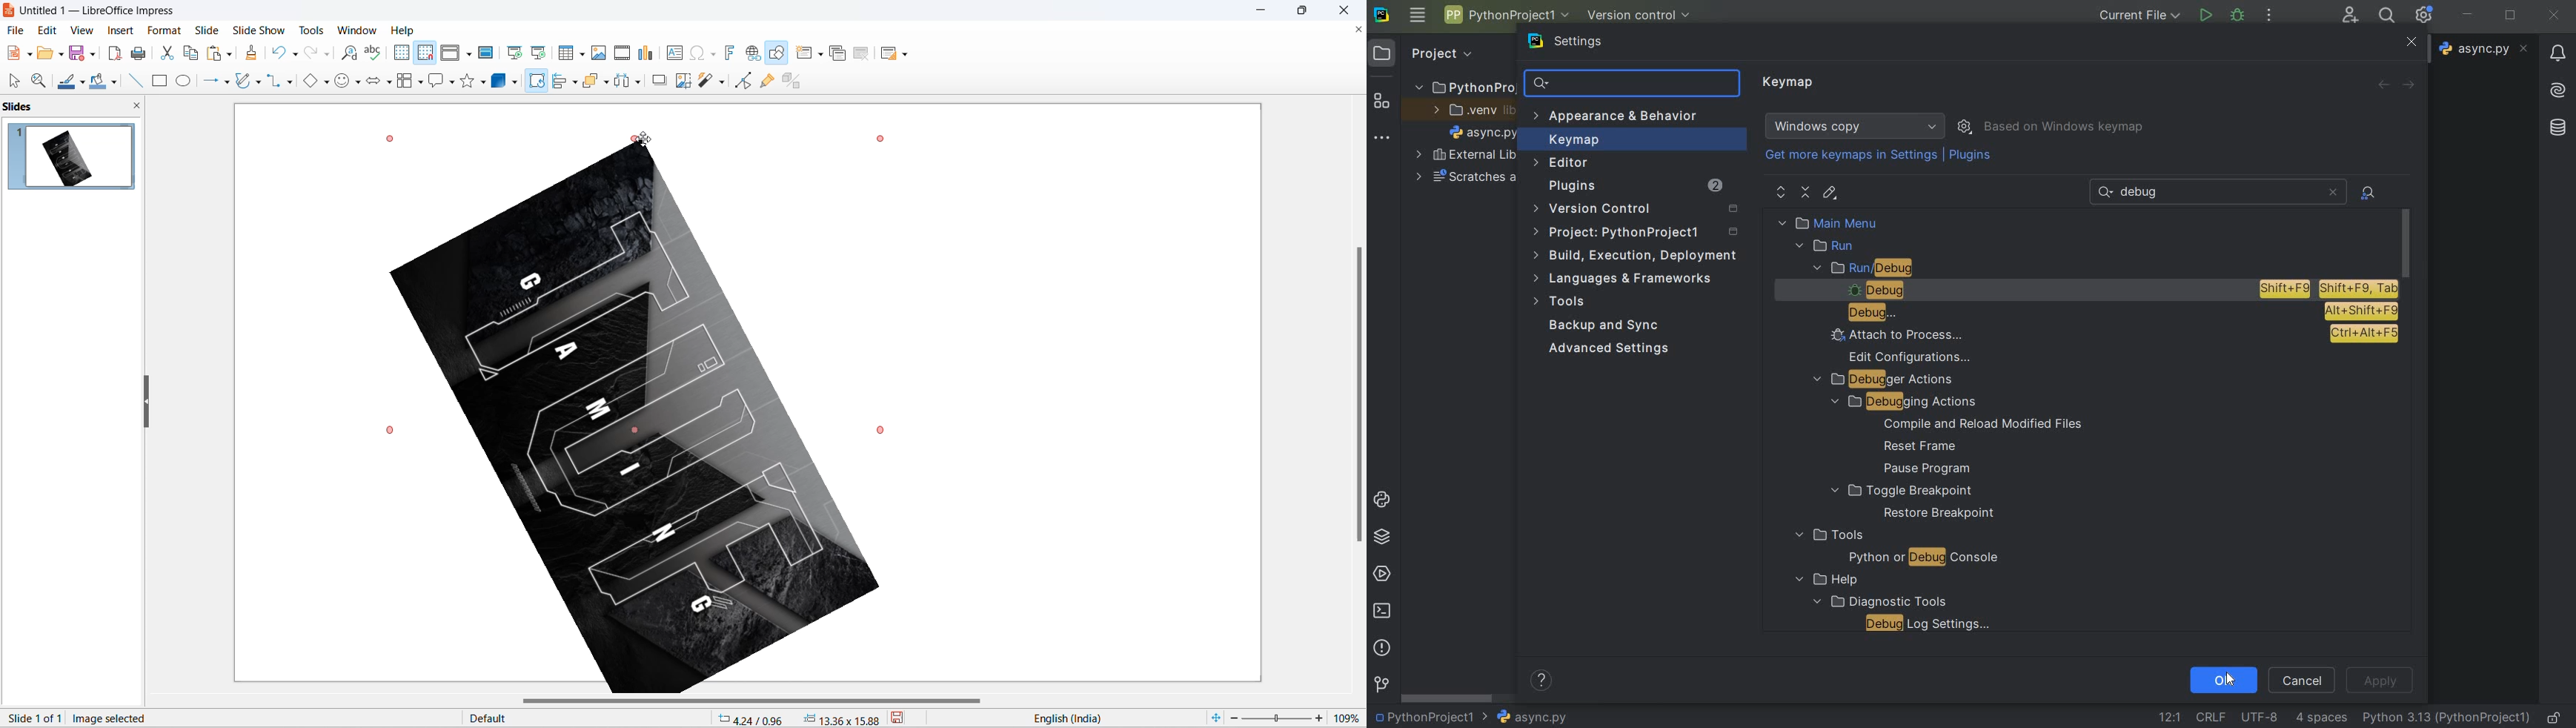  What do you see at coordinates (2384, 17) in the screenshot?
I see `search everywhere` at bounding box center [2384, 17].